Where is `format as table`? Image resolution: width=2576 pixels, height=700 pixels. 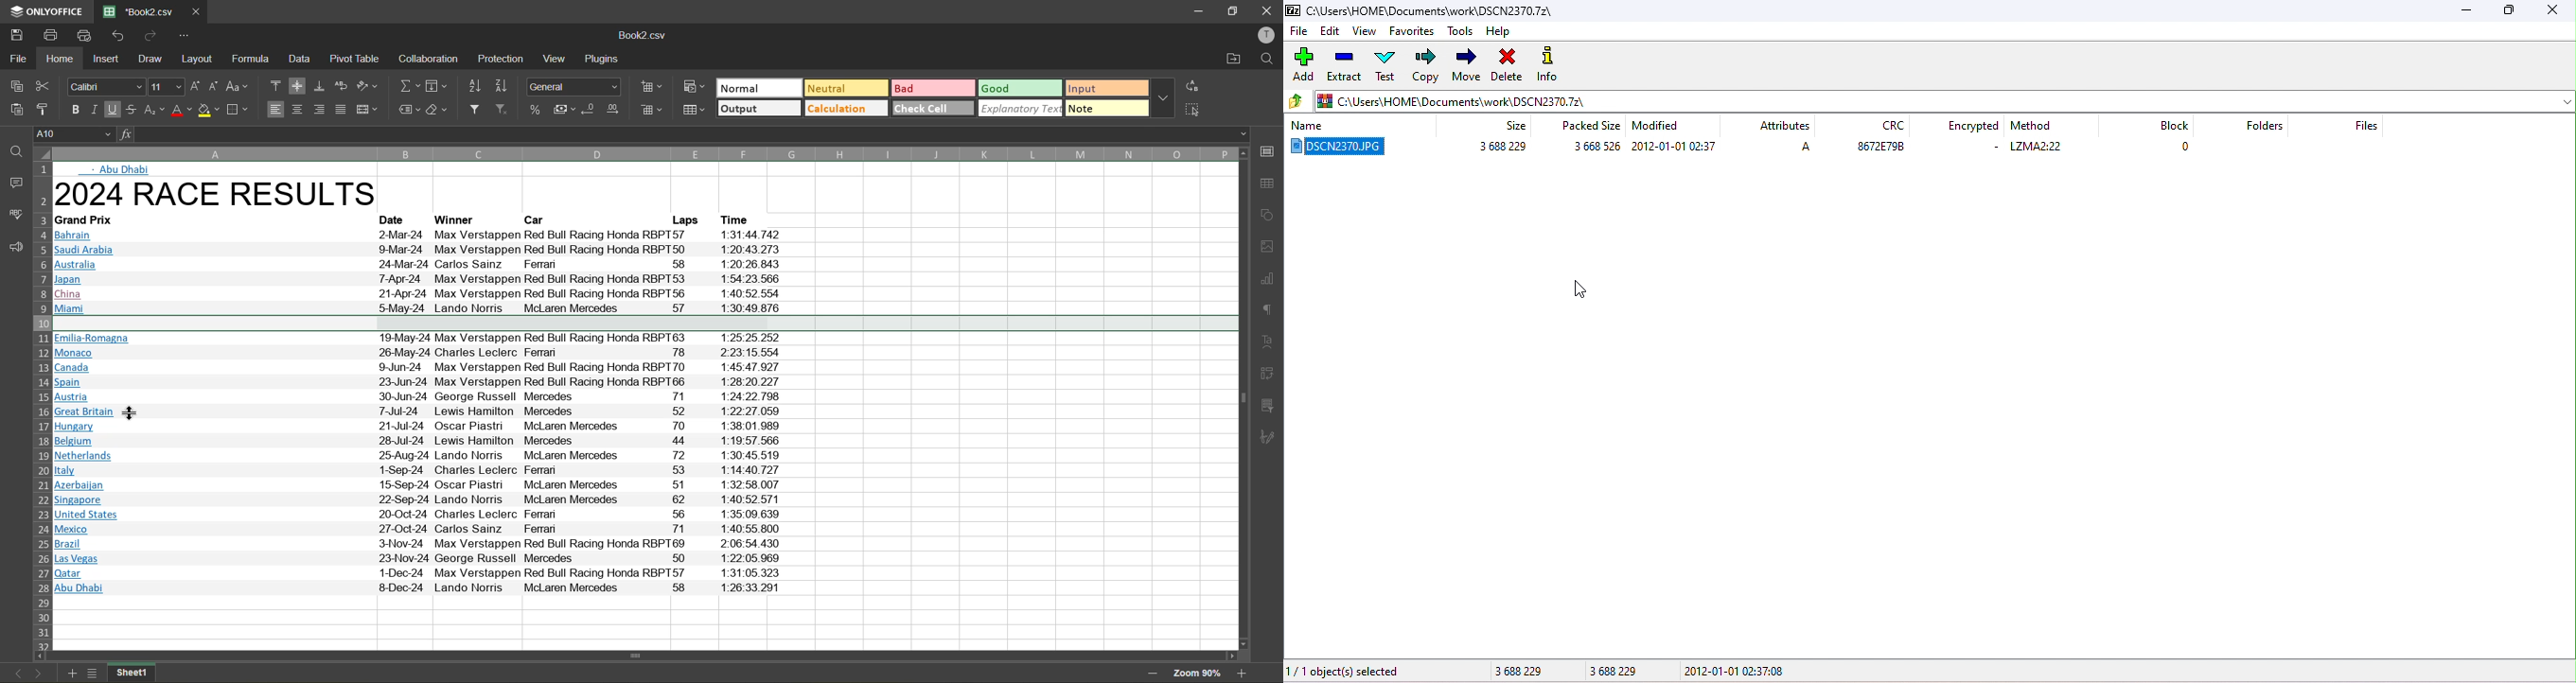 format as table is located at coordinates (693, 111).